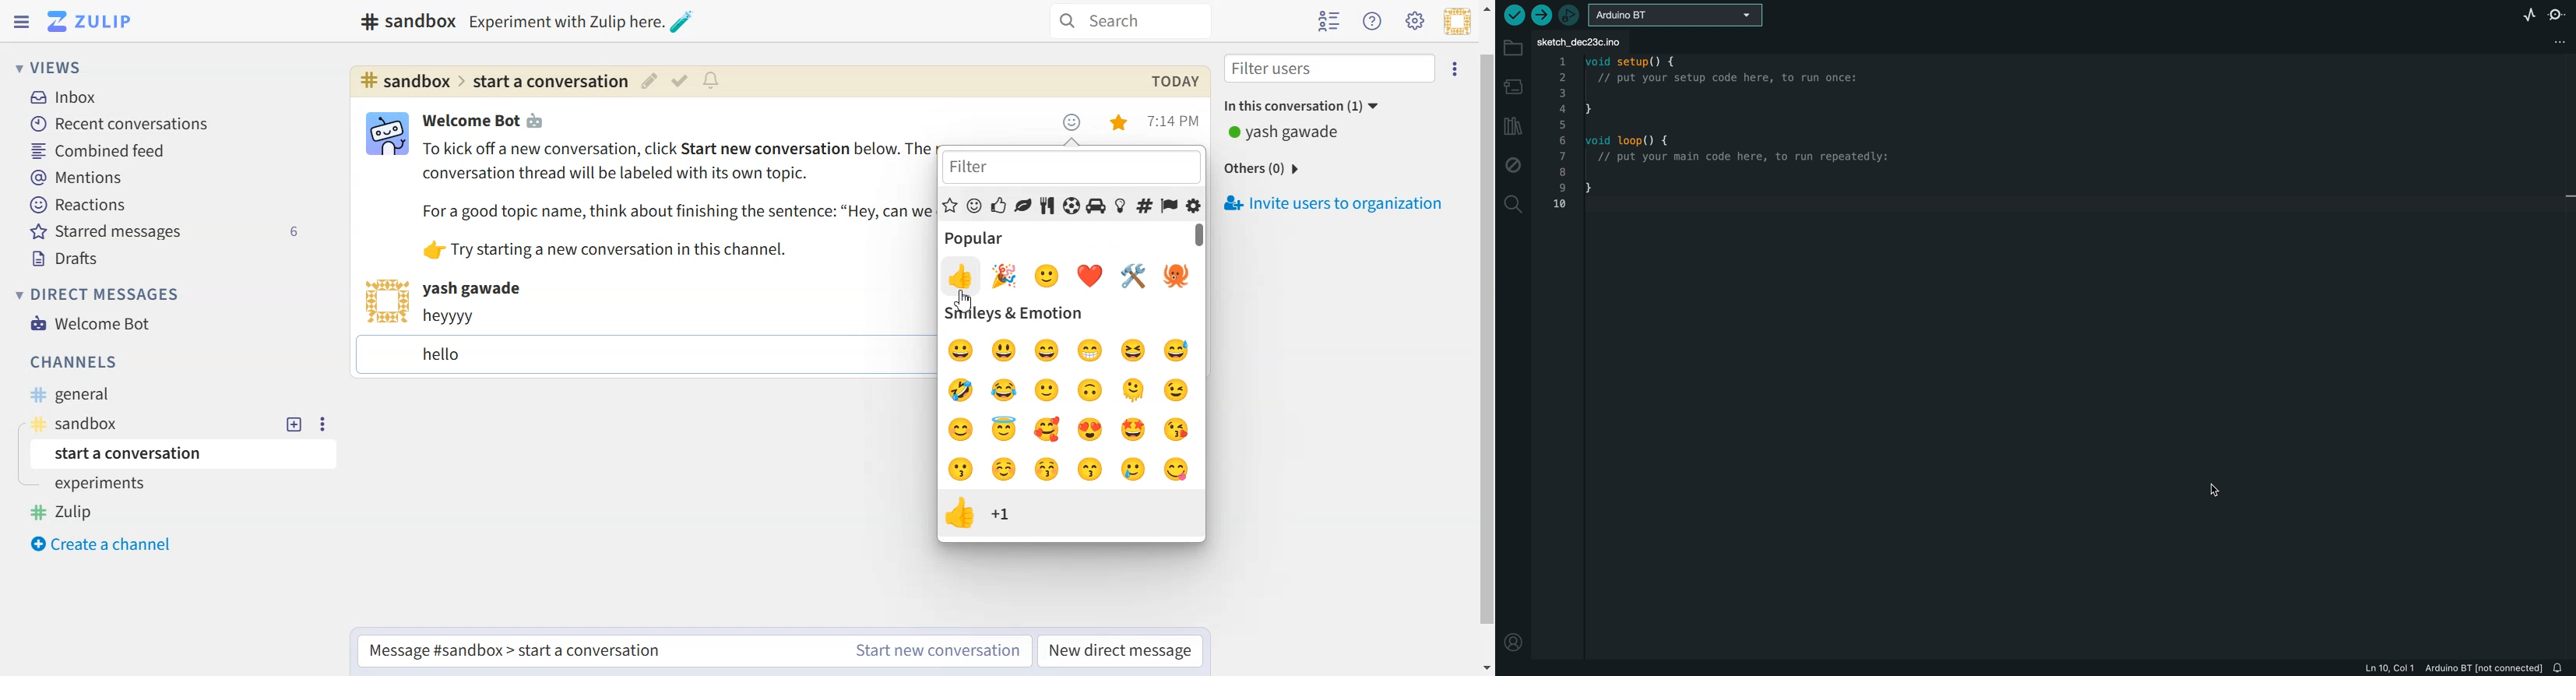  I want to click on Overview, so click(1010, 512).